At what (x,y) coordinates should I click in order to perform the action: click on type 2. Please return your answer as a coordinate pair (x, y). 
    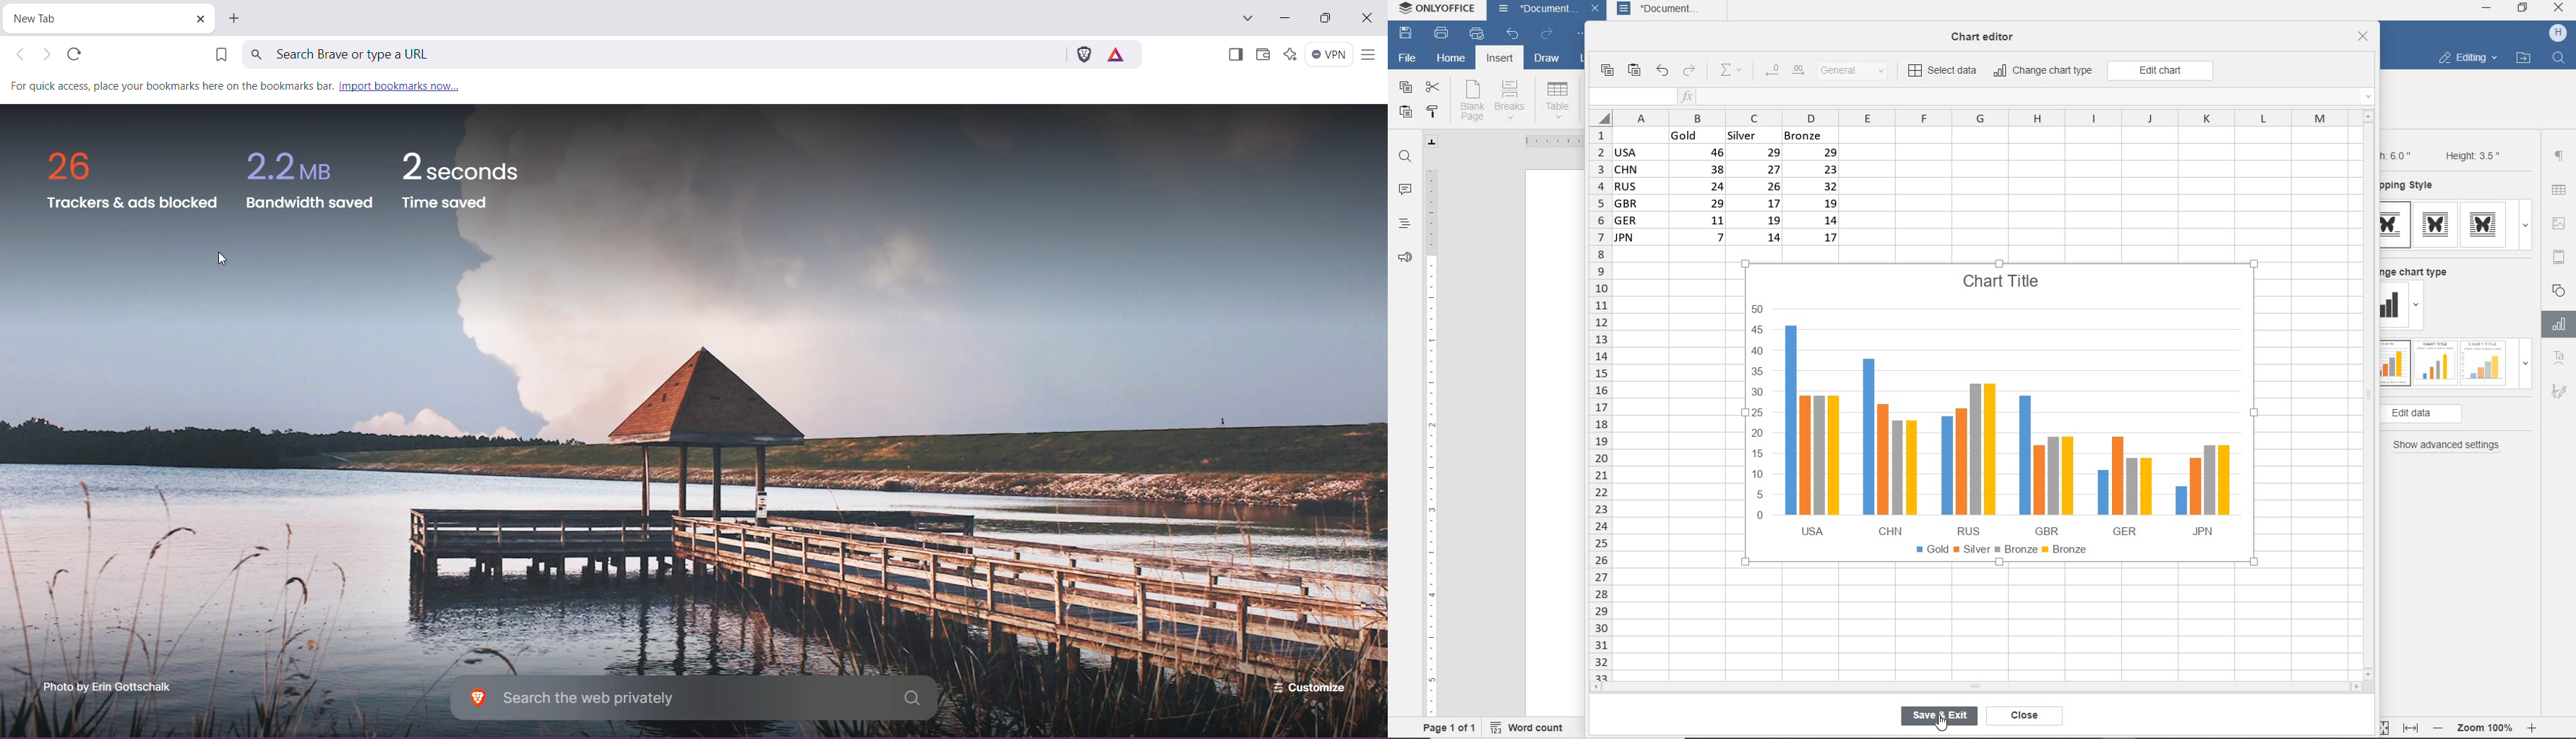
    Looking at the image, I should click on (2436, 224).